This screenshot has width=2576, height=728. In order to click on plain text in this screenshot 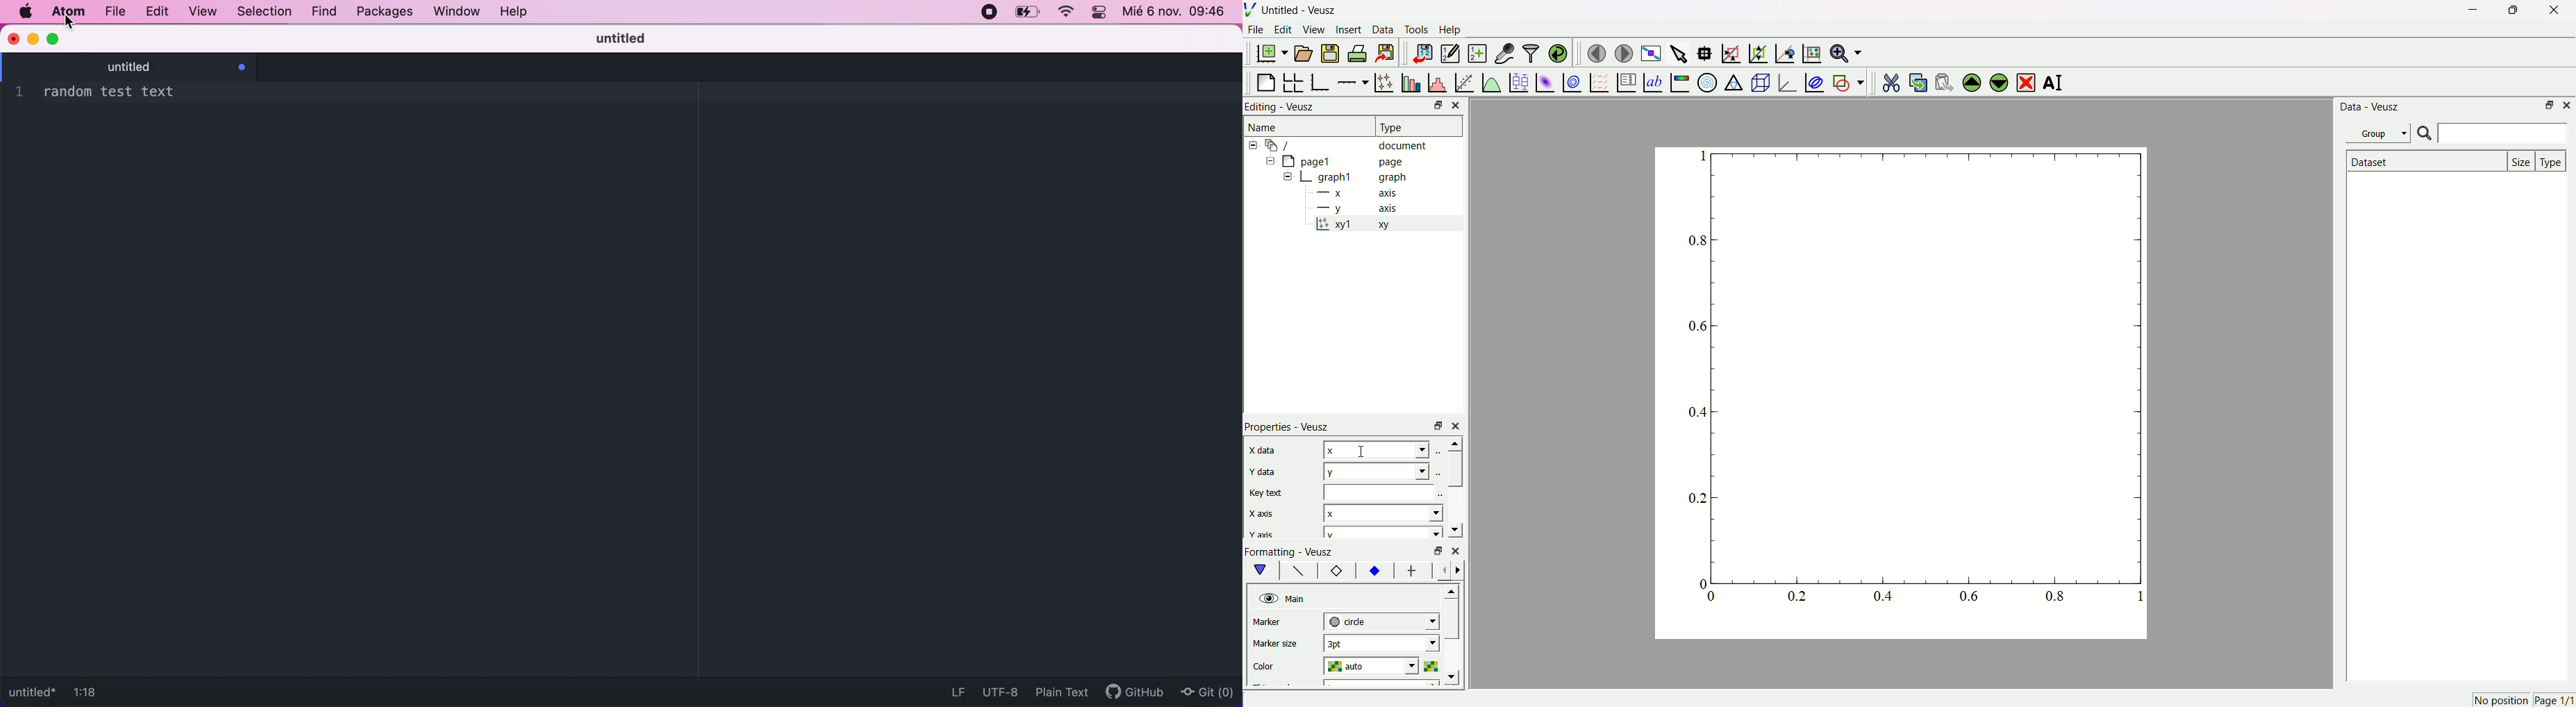, I will do `click(1062, 690)`.